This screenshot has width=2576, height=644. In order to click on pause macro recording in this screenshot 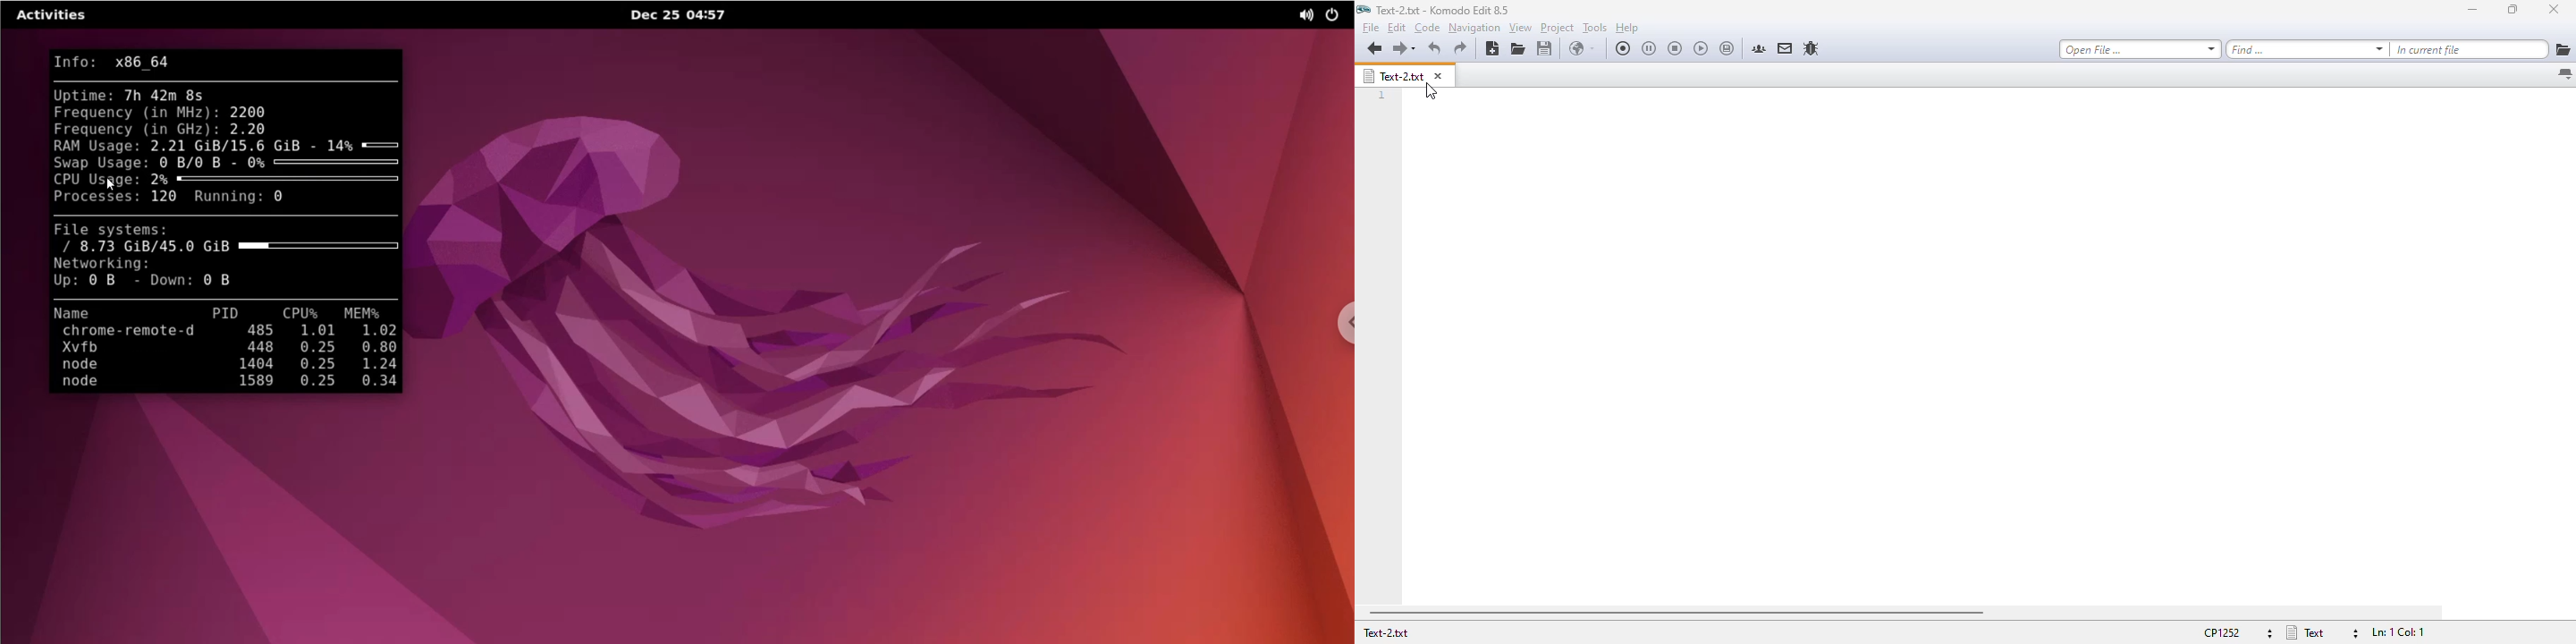, I will do `click(1650, 48)`.